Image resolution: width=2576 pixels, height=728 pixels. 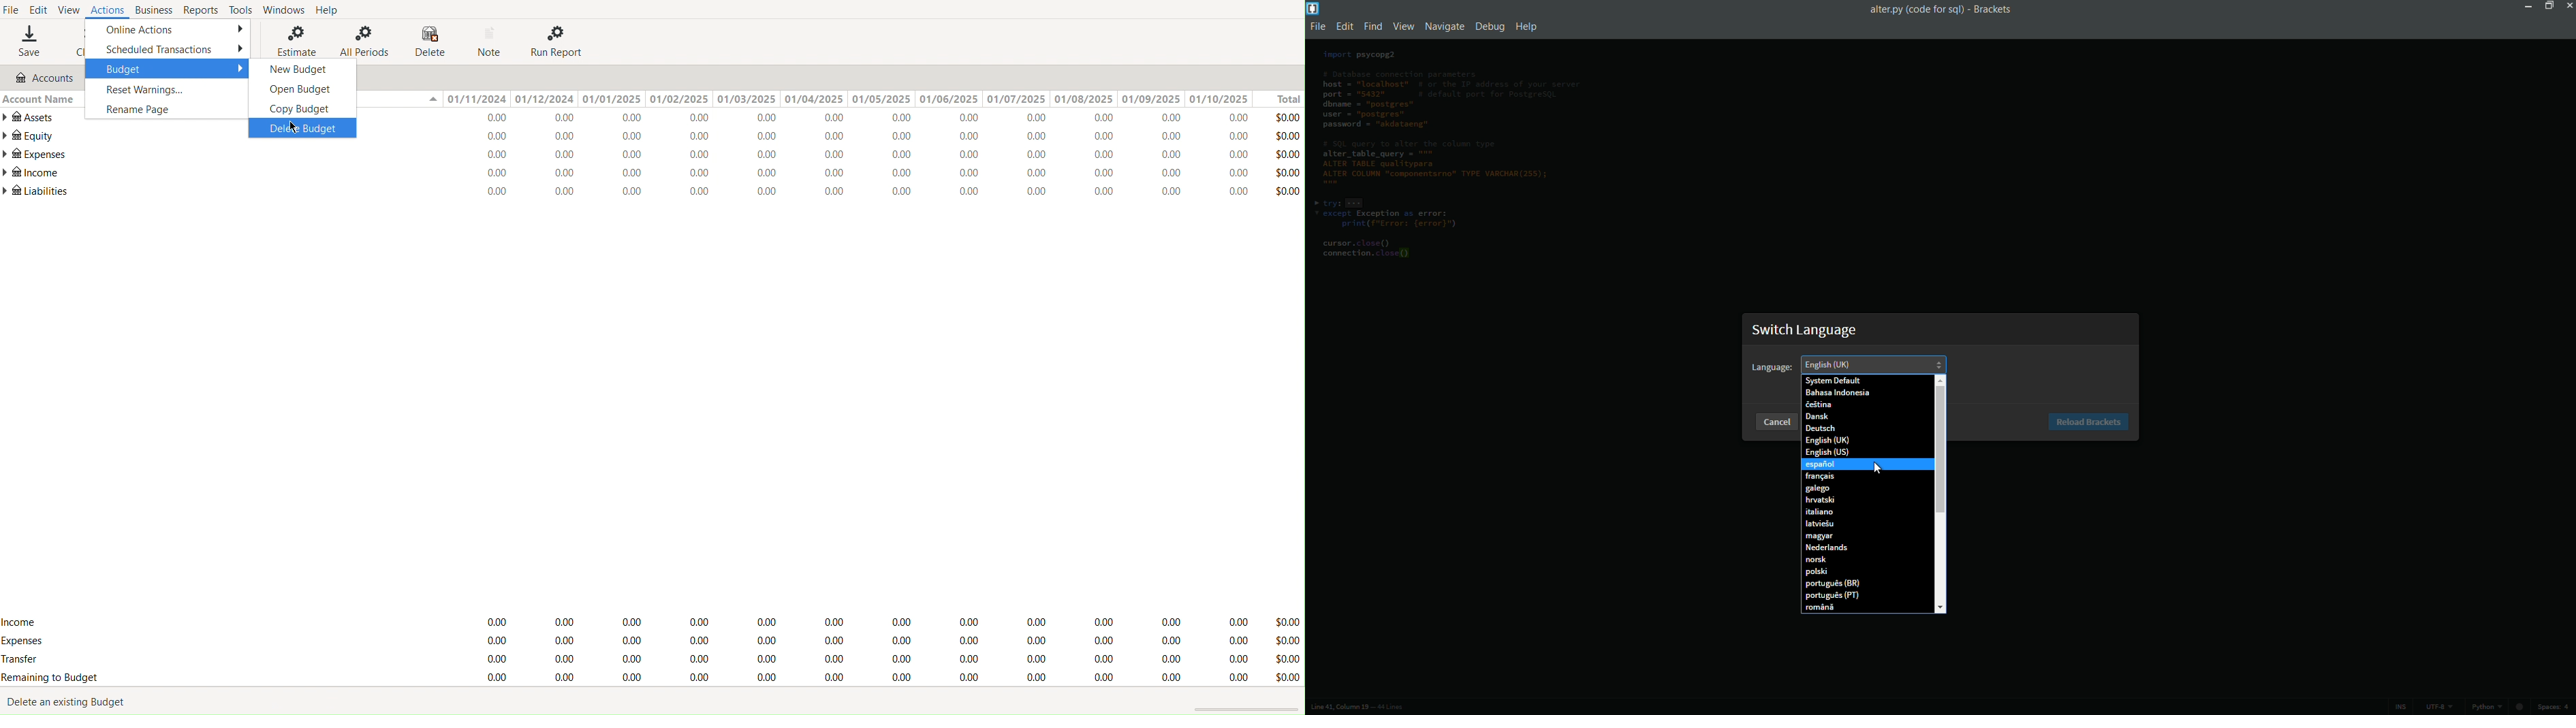 I want to click on number of lines, so click(x=1390, y=706).